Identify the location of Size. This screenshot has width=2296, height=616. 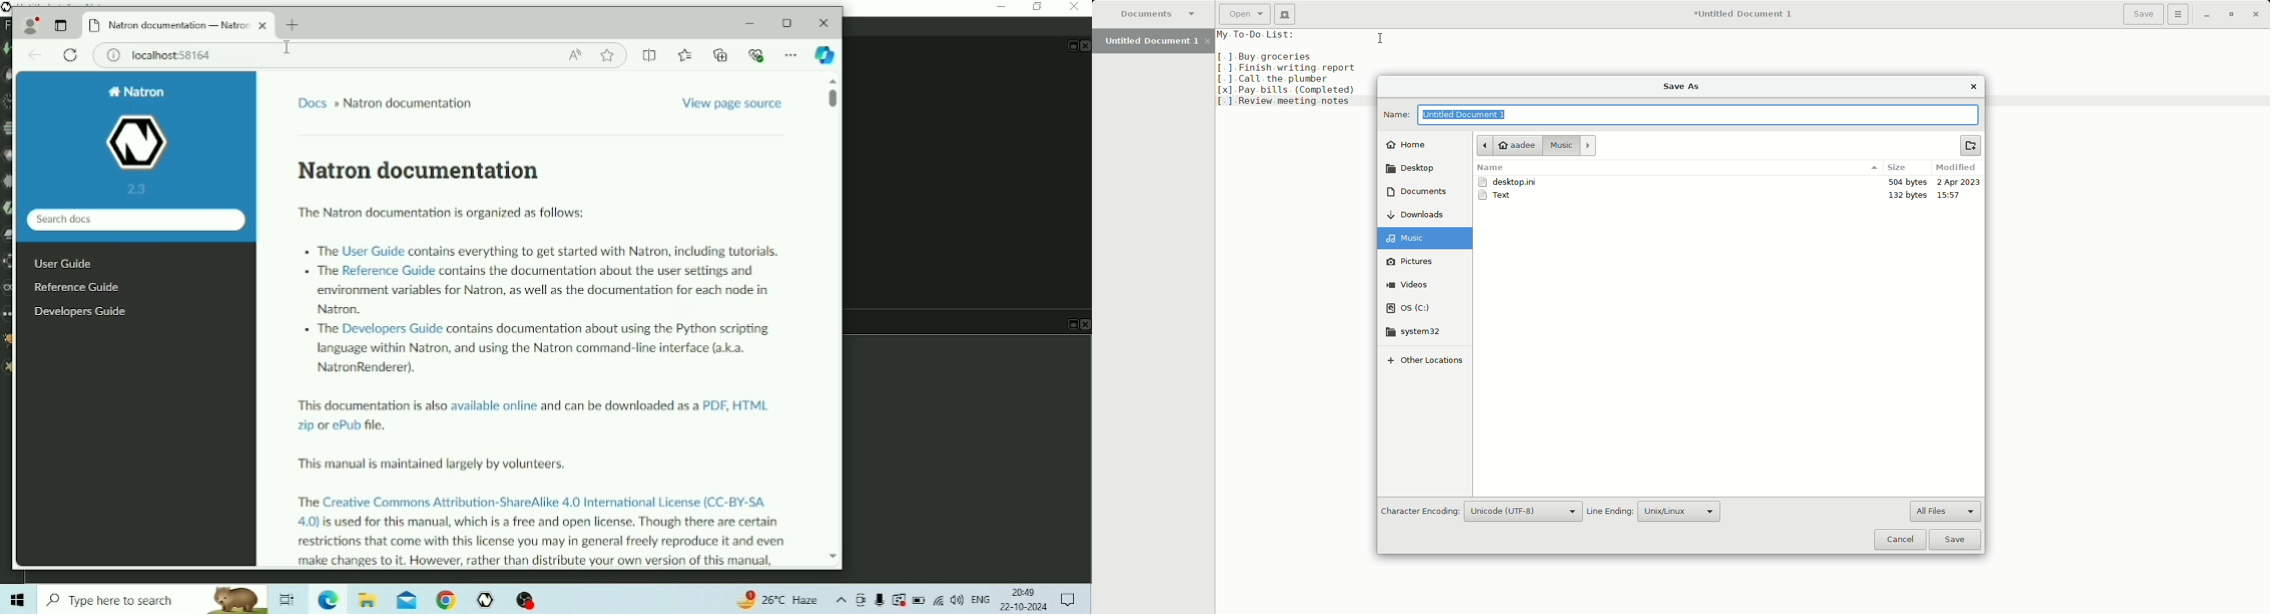
(1902, 168).